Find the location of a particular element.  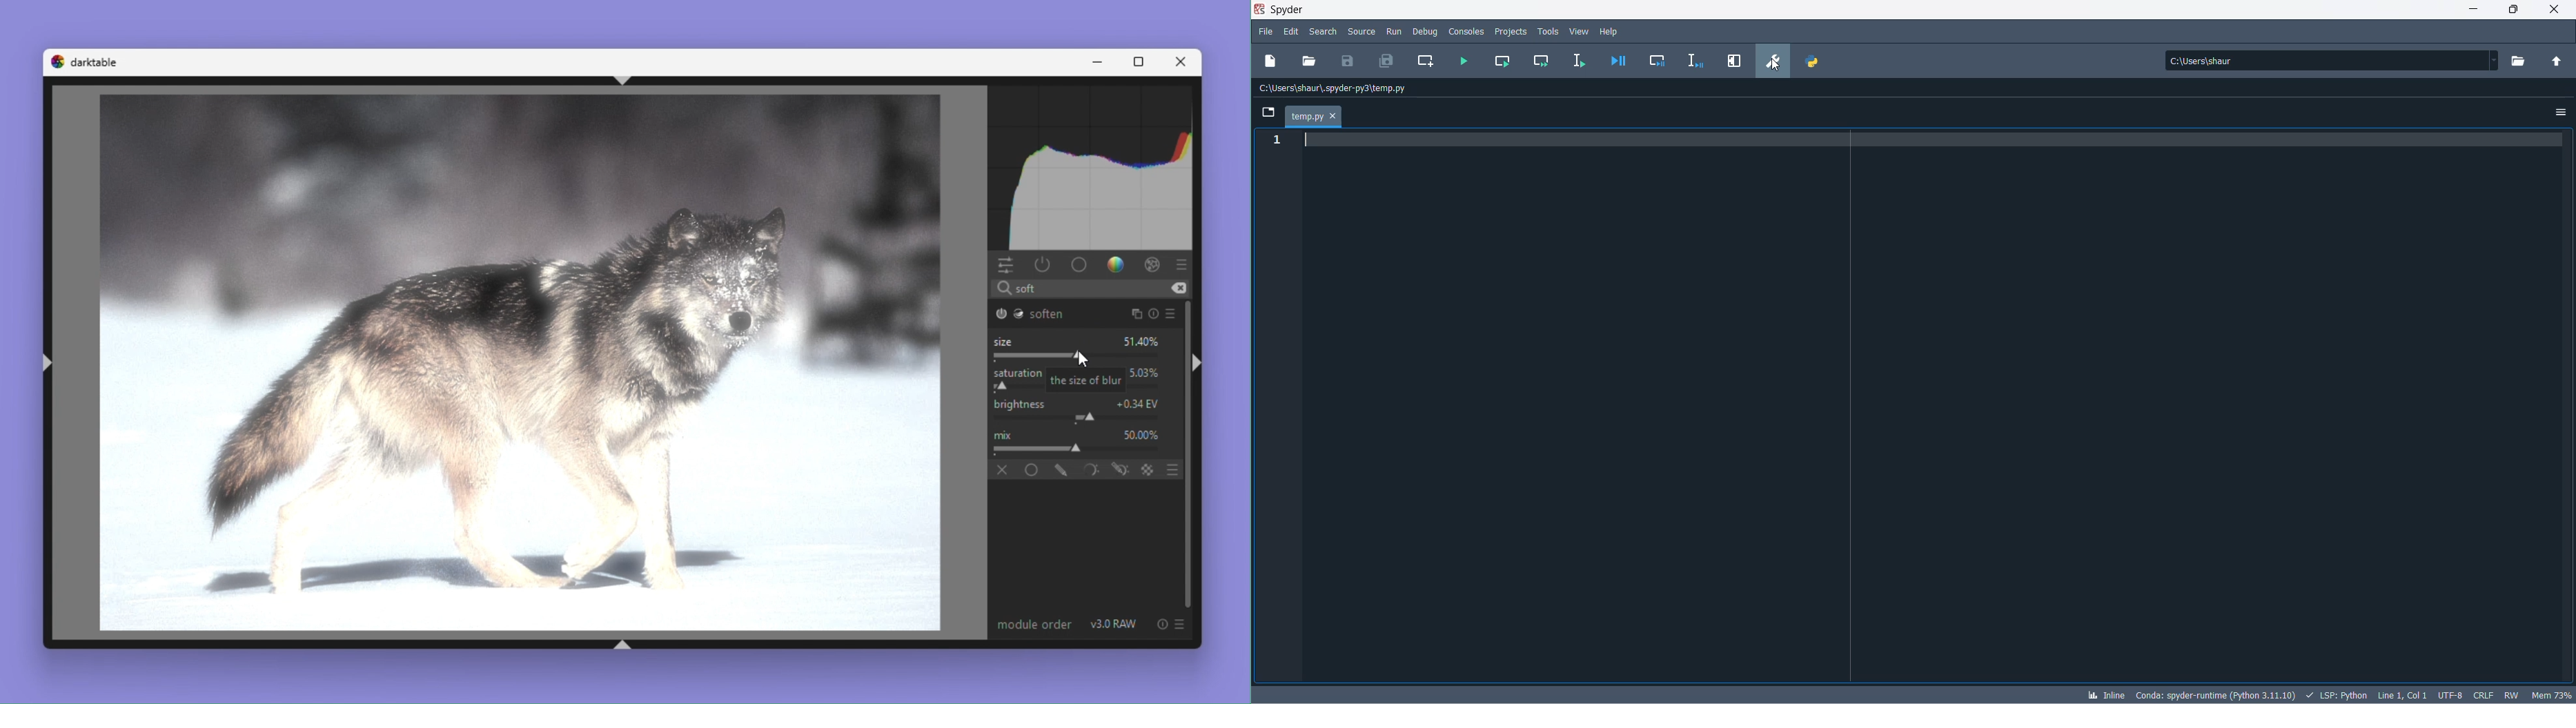

Value  is located at coordinates (1145, 342).